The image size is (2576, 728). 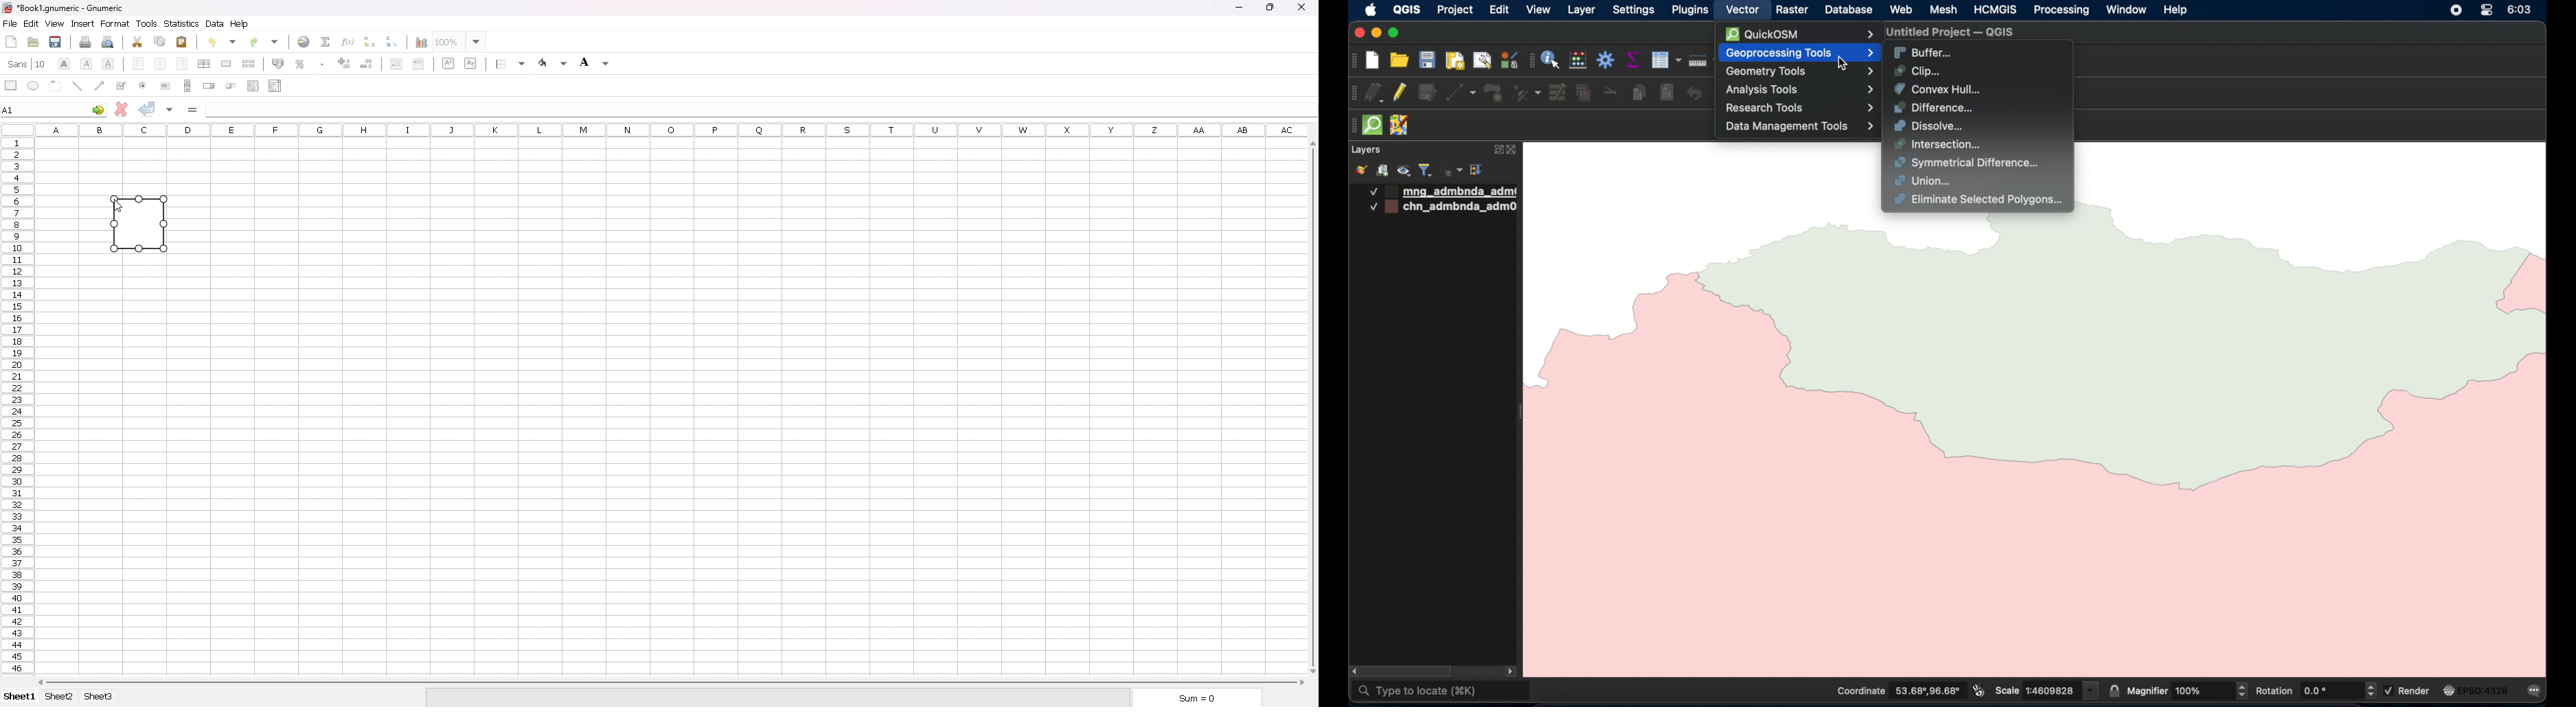 What do you see at coordinates (148, 23) in the screenshot?
I see `tools` at bounding box center [148, 23].